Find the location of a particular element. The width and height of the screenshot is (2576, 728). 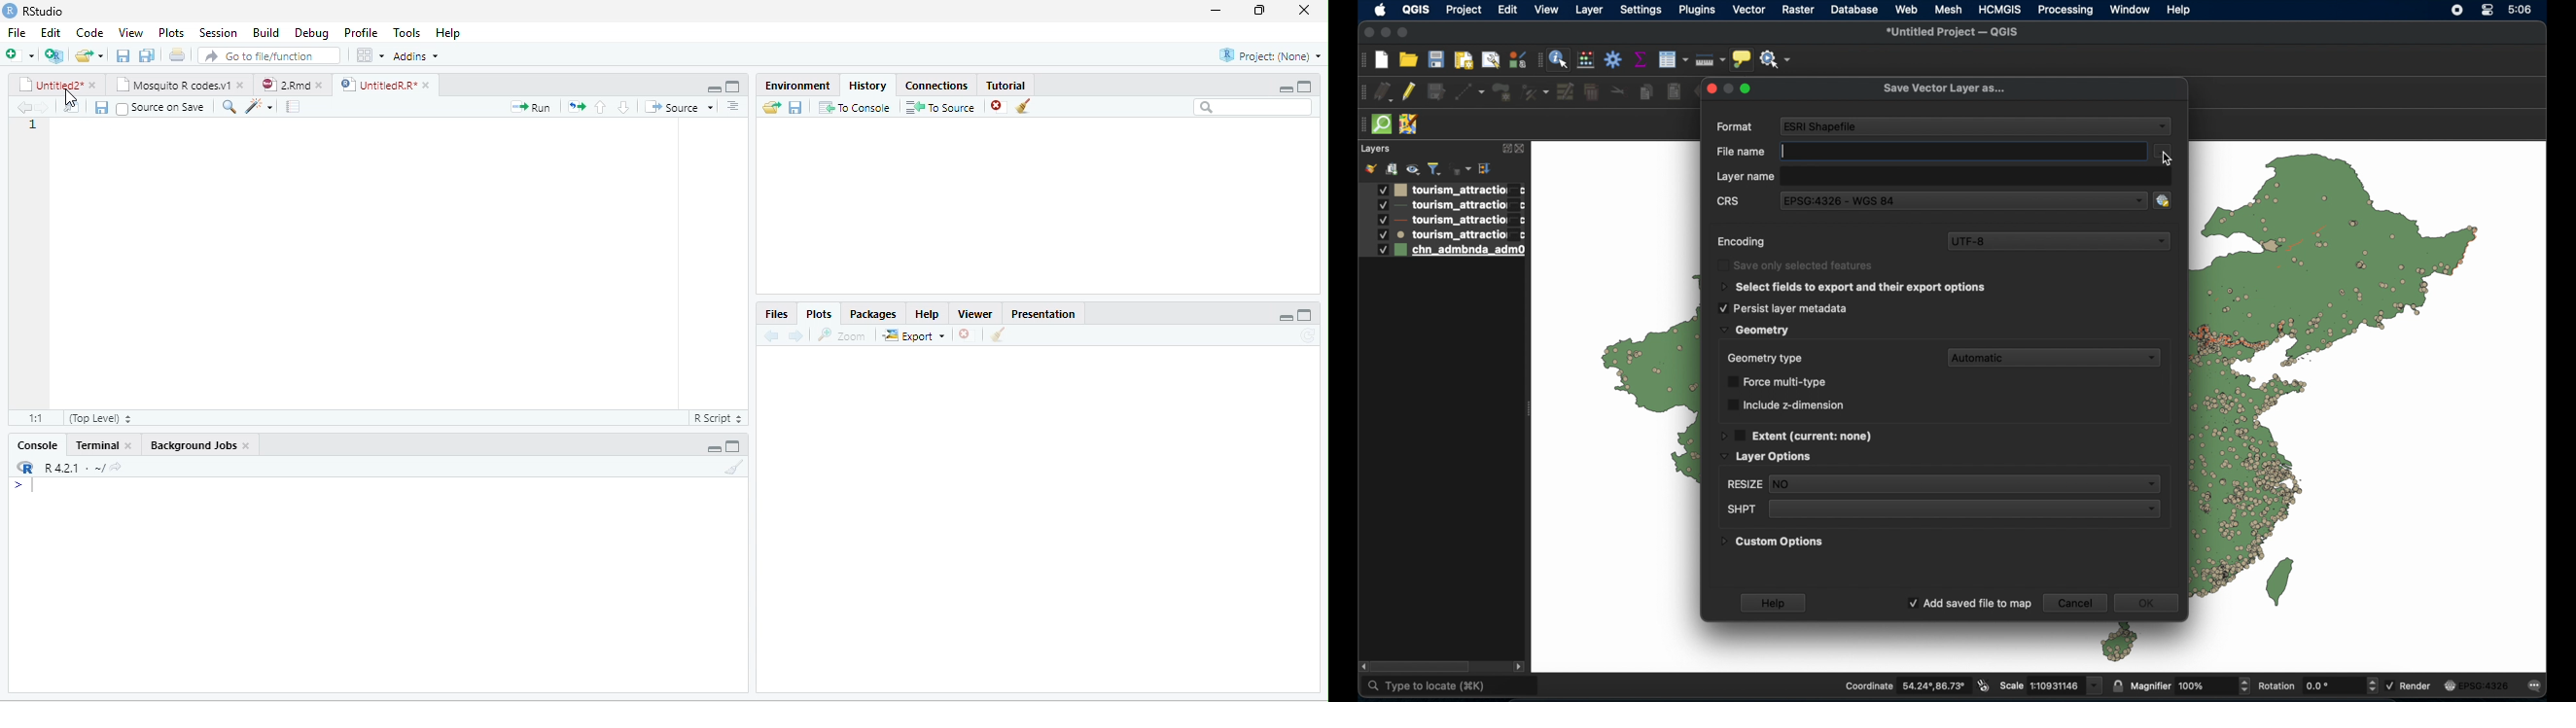

R SCRIPT is located at coordinates (715, 420).